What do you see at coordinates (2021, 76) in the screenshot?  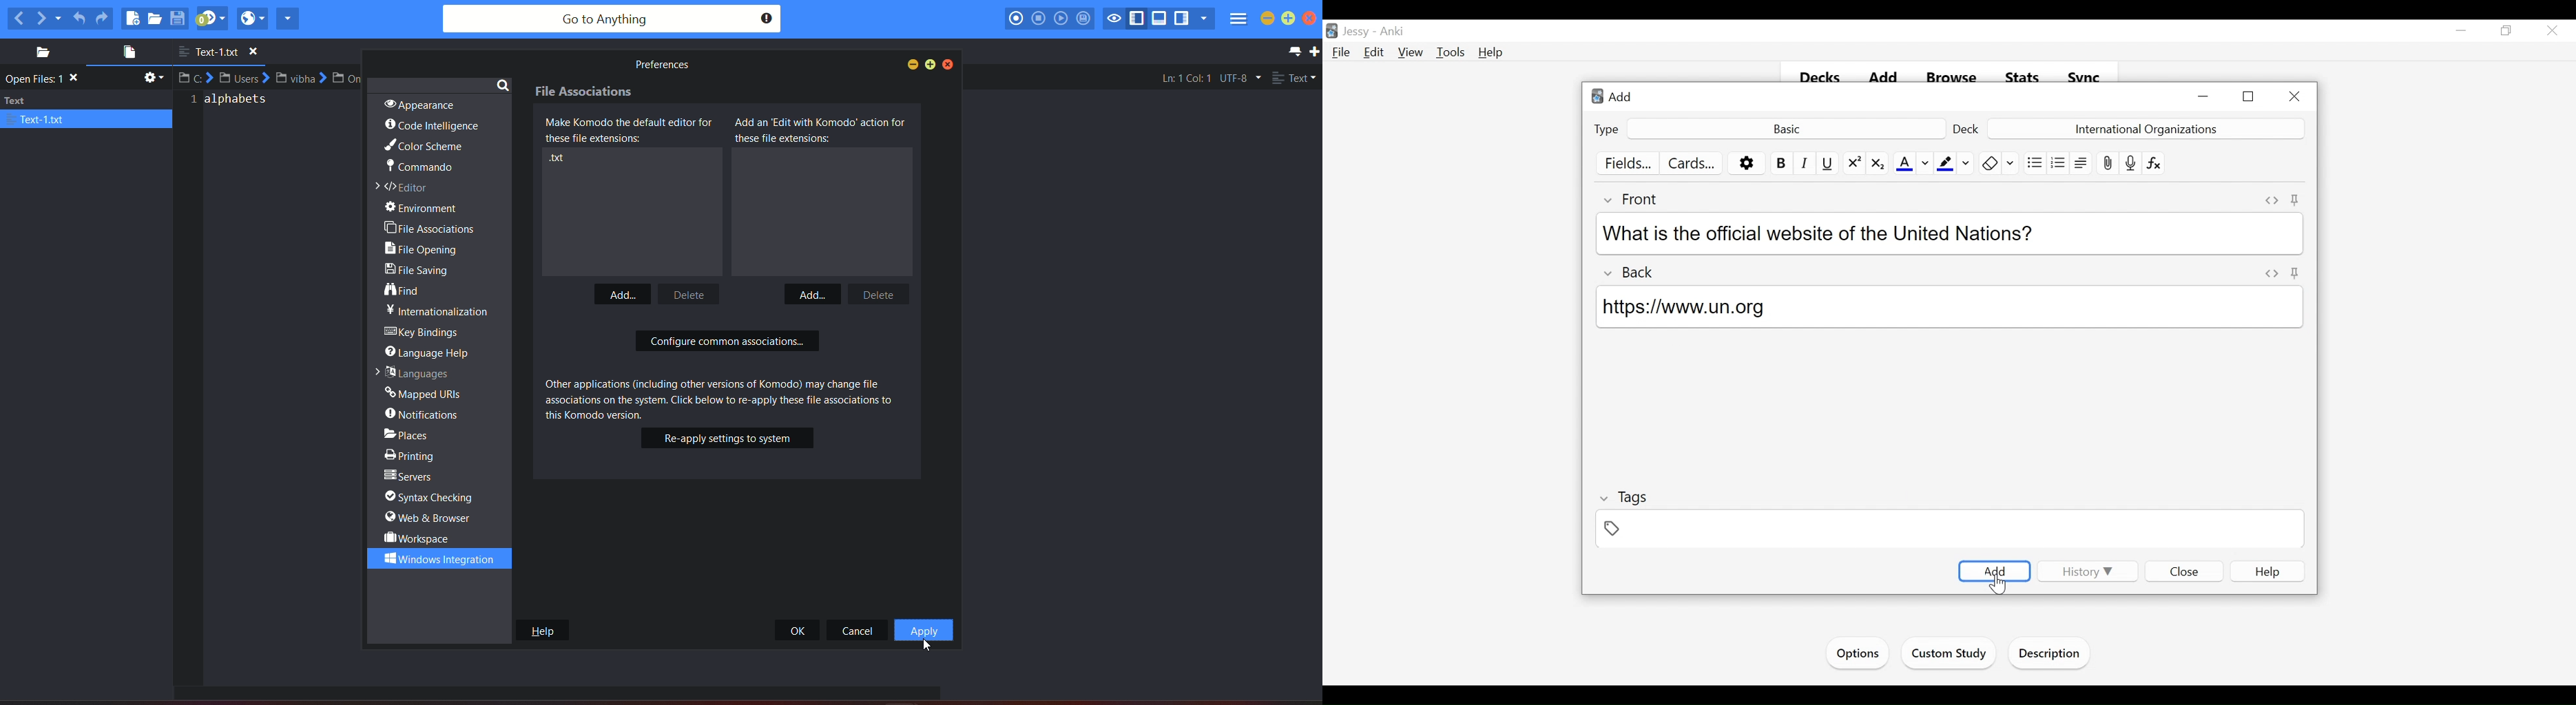 I see `Stats` at bounding box center [2021, 76].